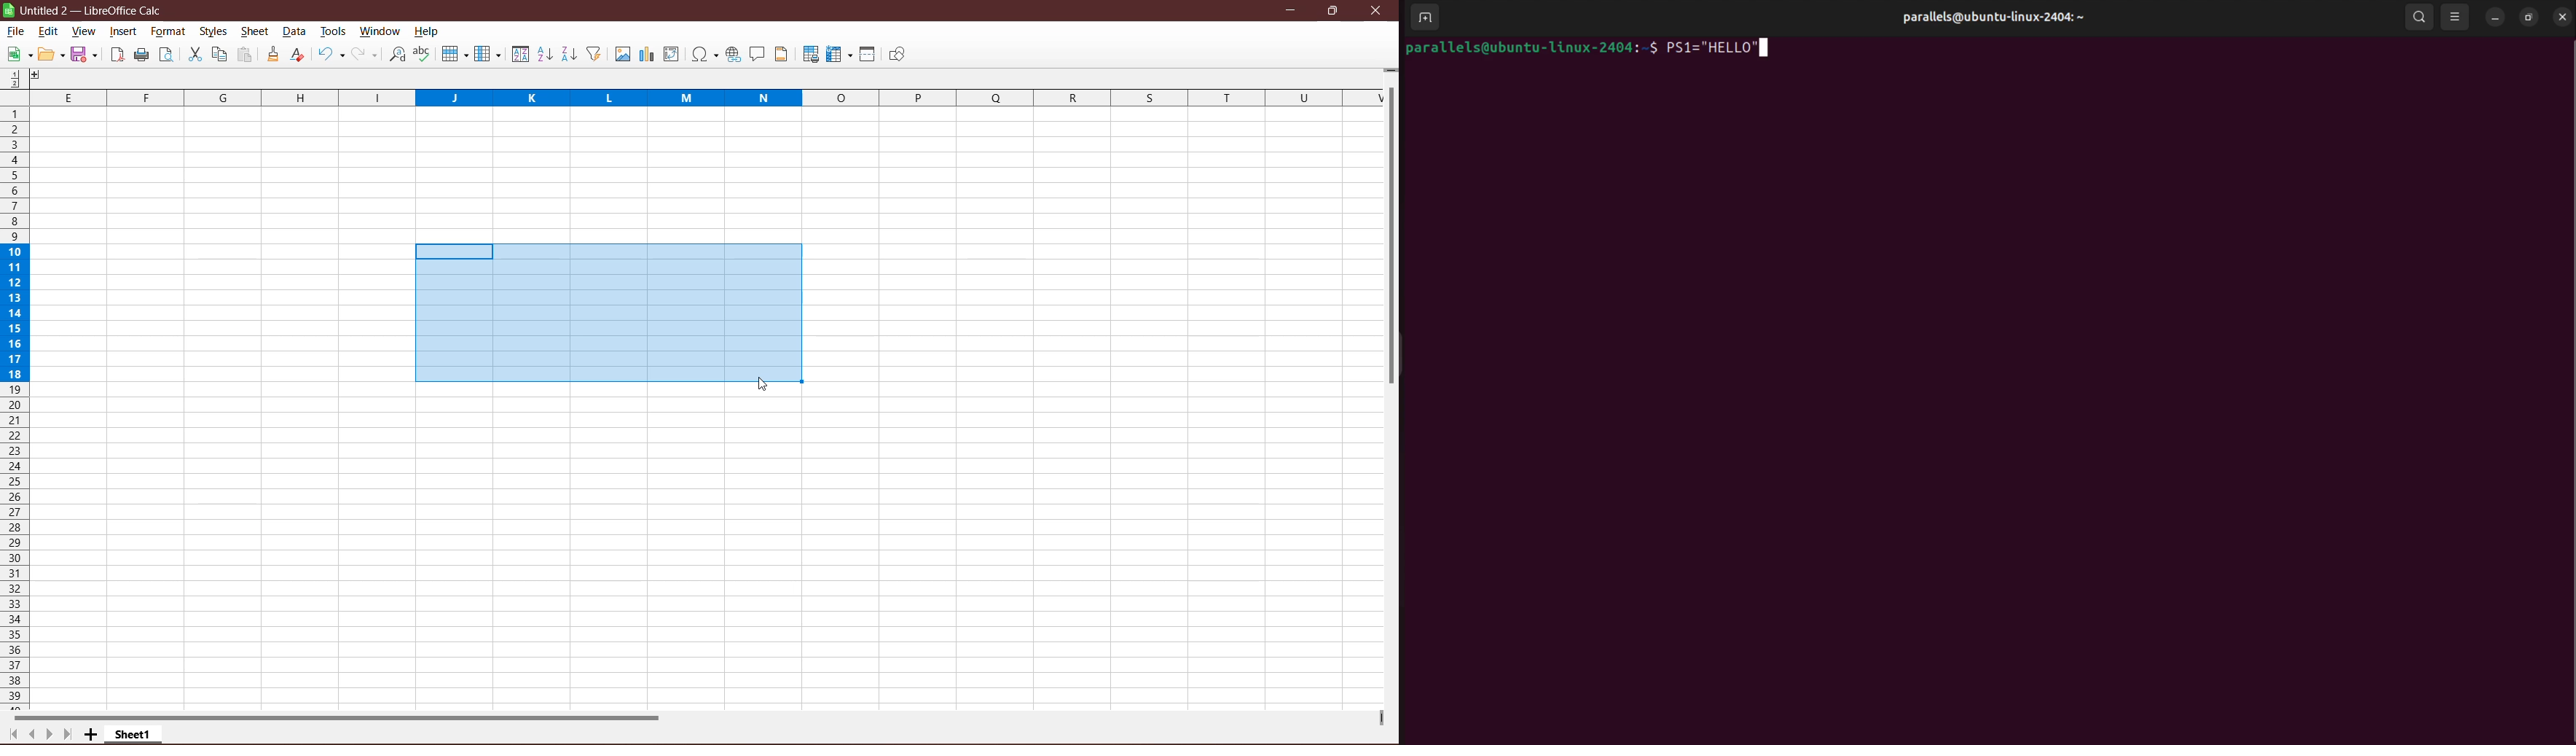 The width and height of the screenshot is (2576, 756). I want to click on Sheet Name, so click(135, 734).